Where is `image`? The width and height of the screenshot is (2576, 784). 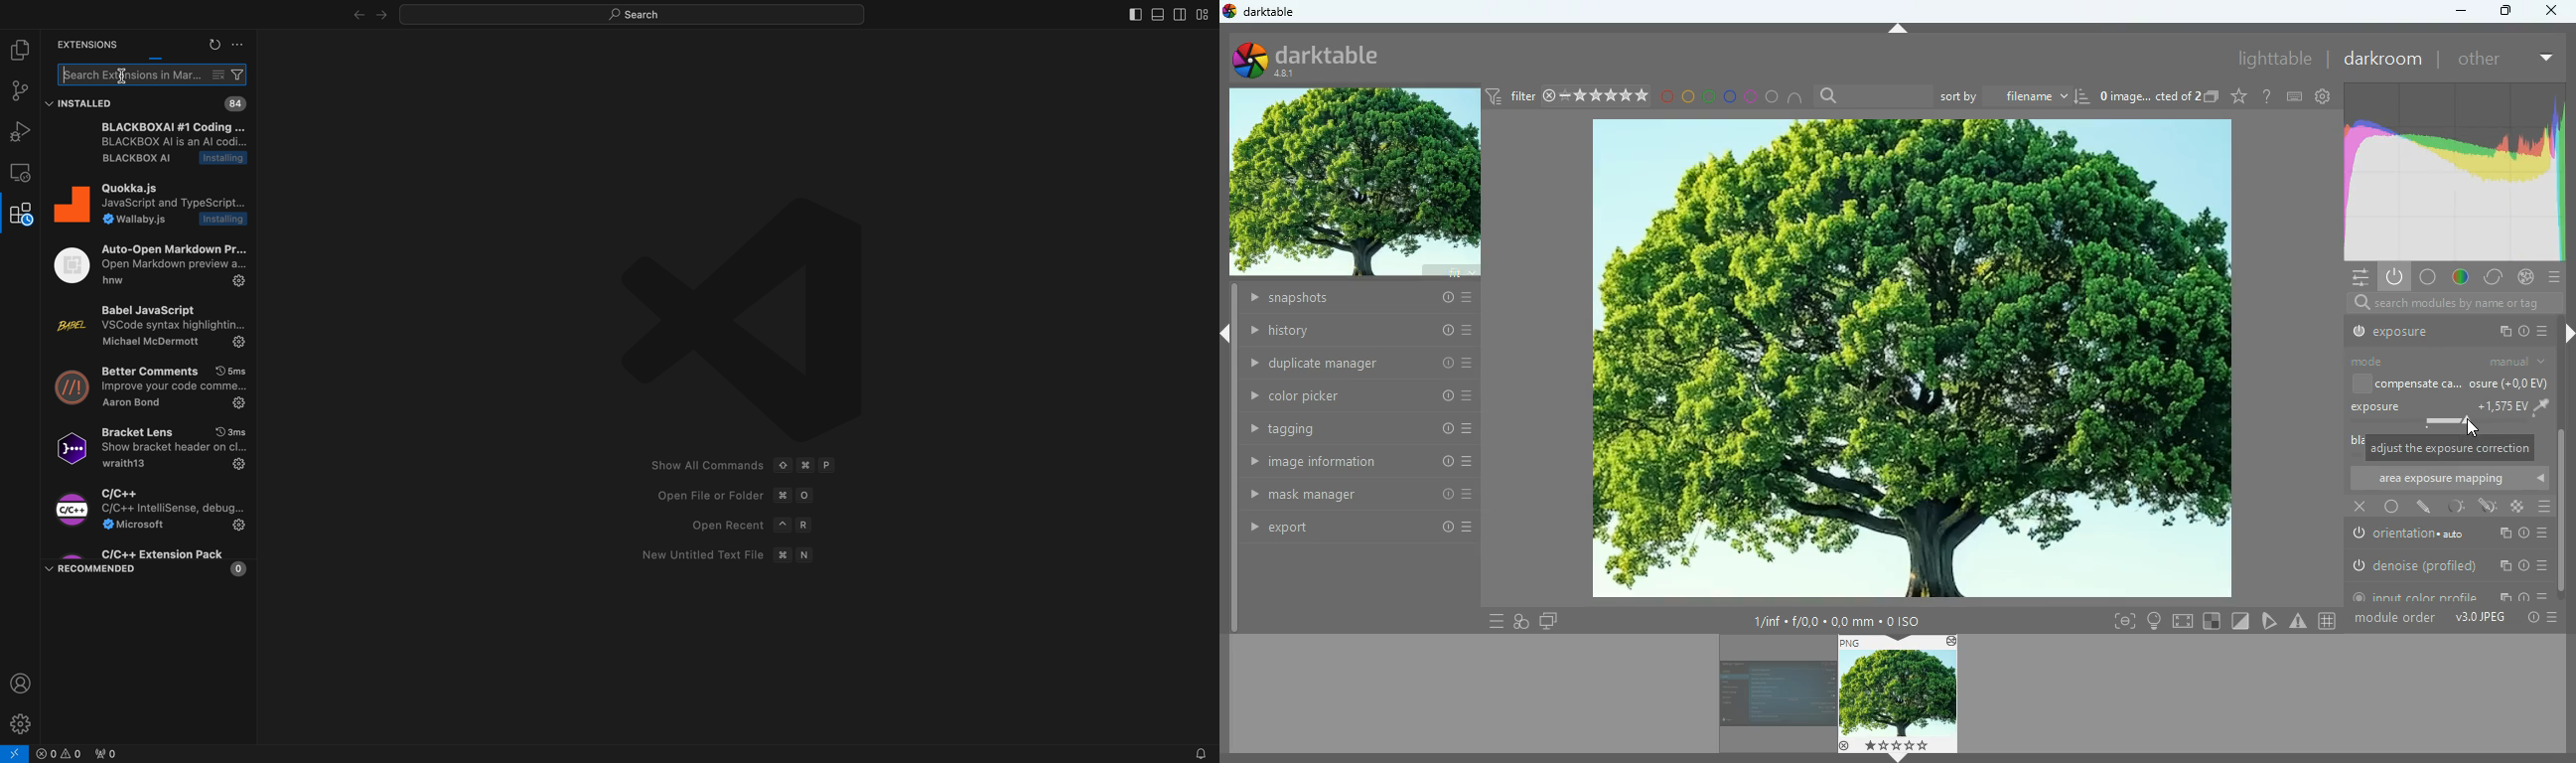 image is located at coordinates (1901, 694).